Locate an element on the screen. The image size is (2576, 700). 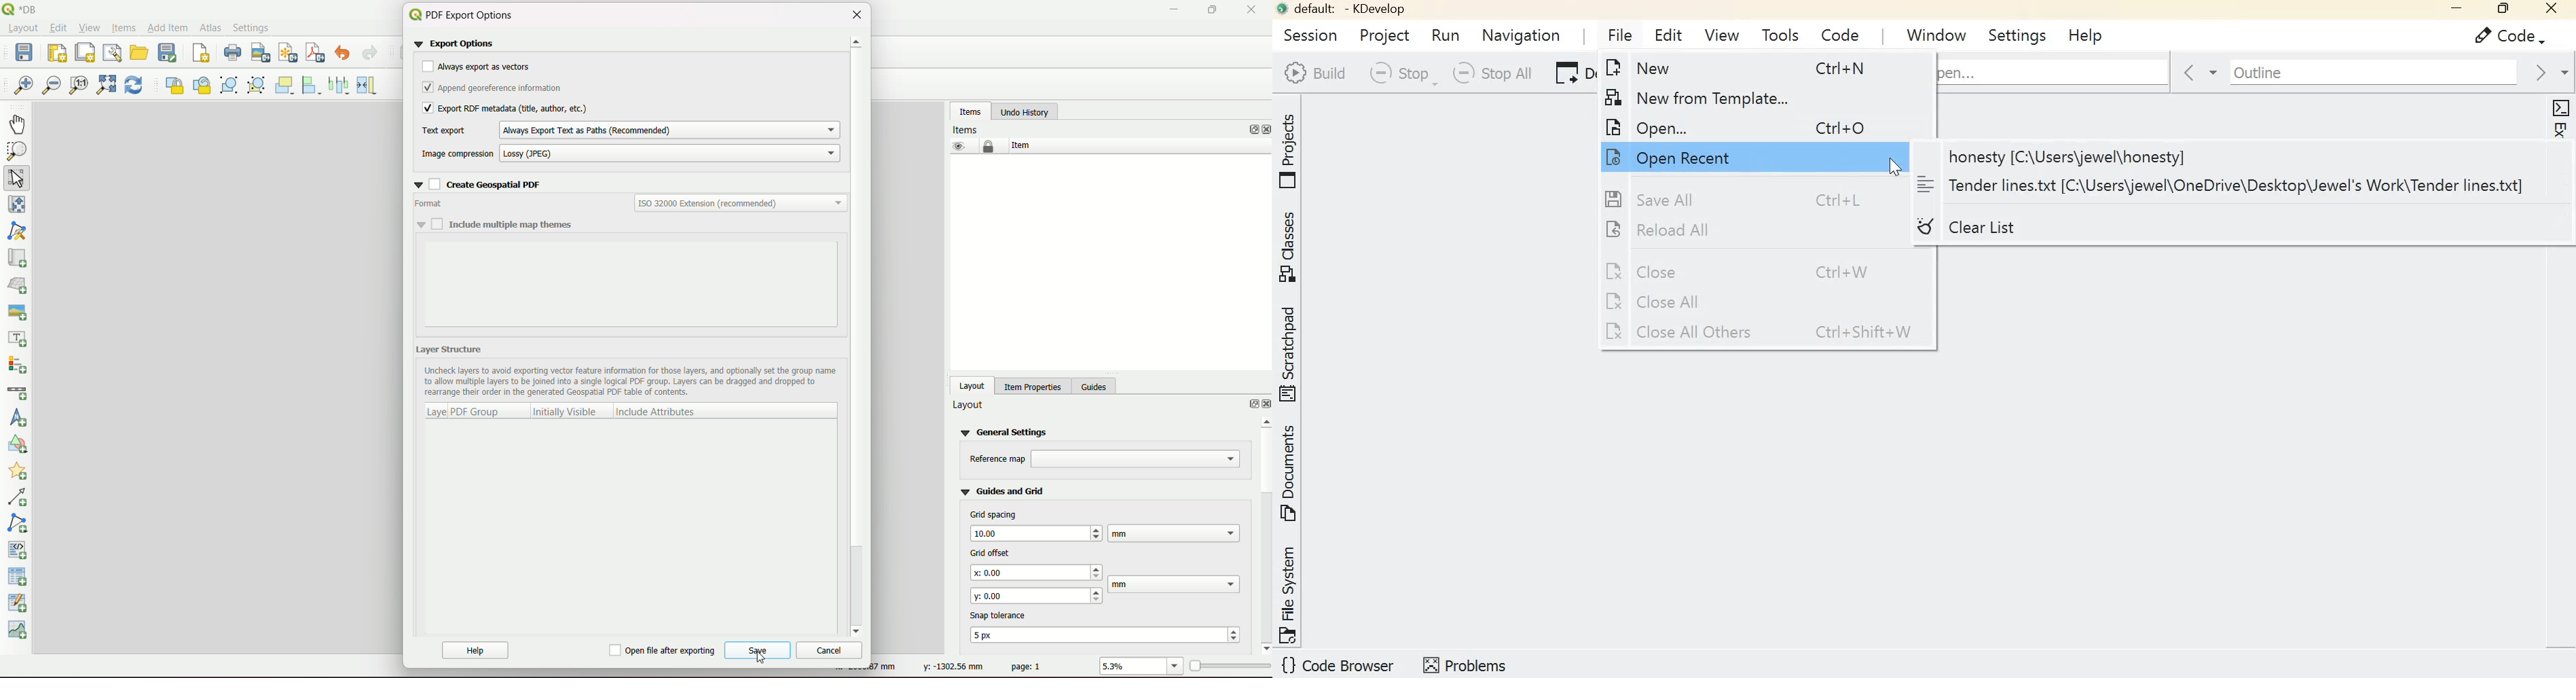
item is located at coordinates (1020, 145).